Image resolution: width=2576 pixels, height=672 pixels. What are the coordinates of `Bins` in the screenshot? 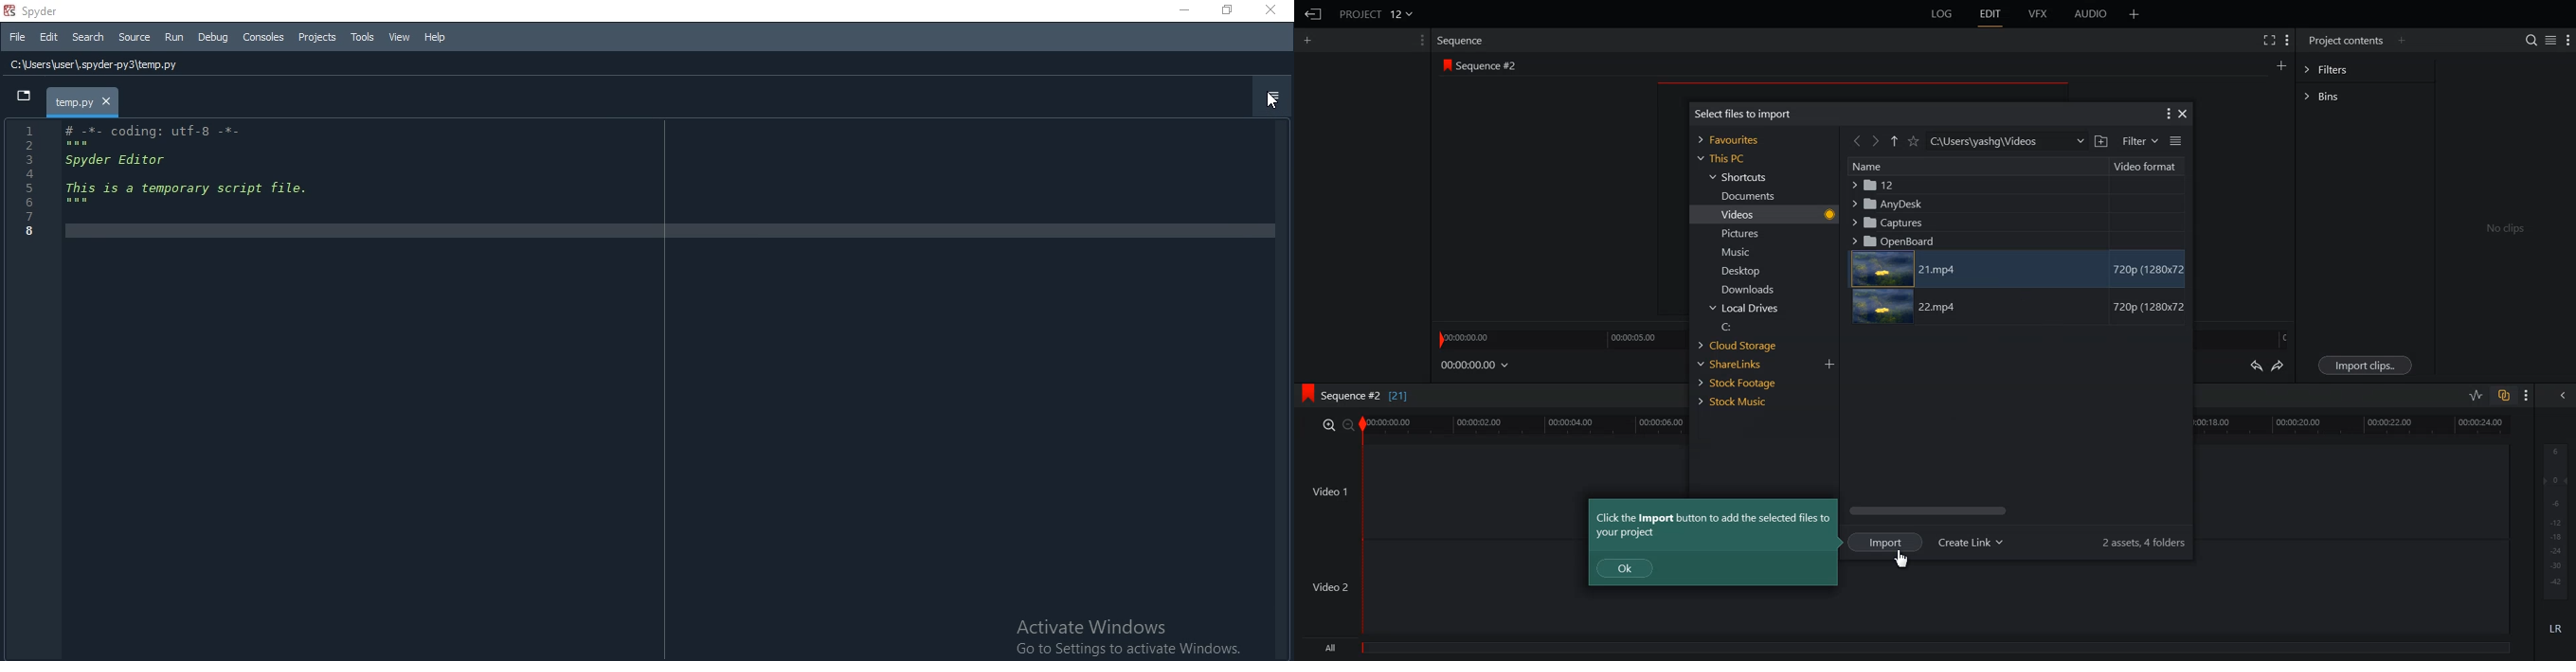 It's located at (2366, 95).